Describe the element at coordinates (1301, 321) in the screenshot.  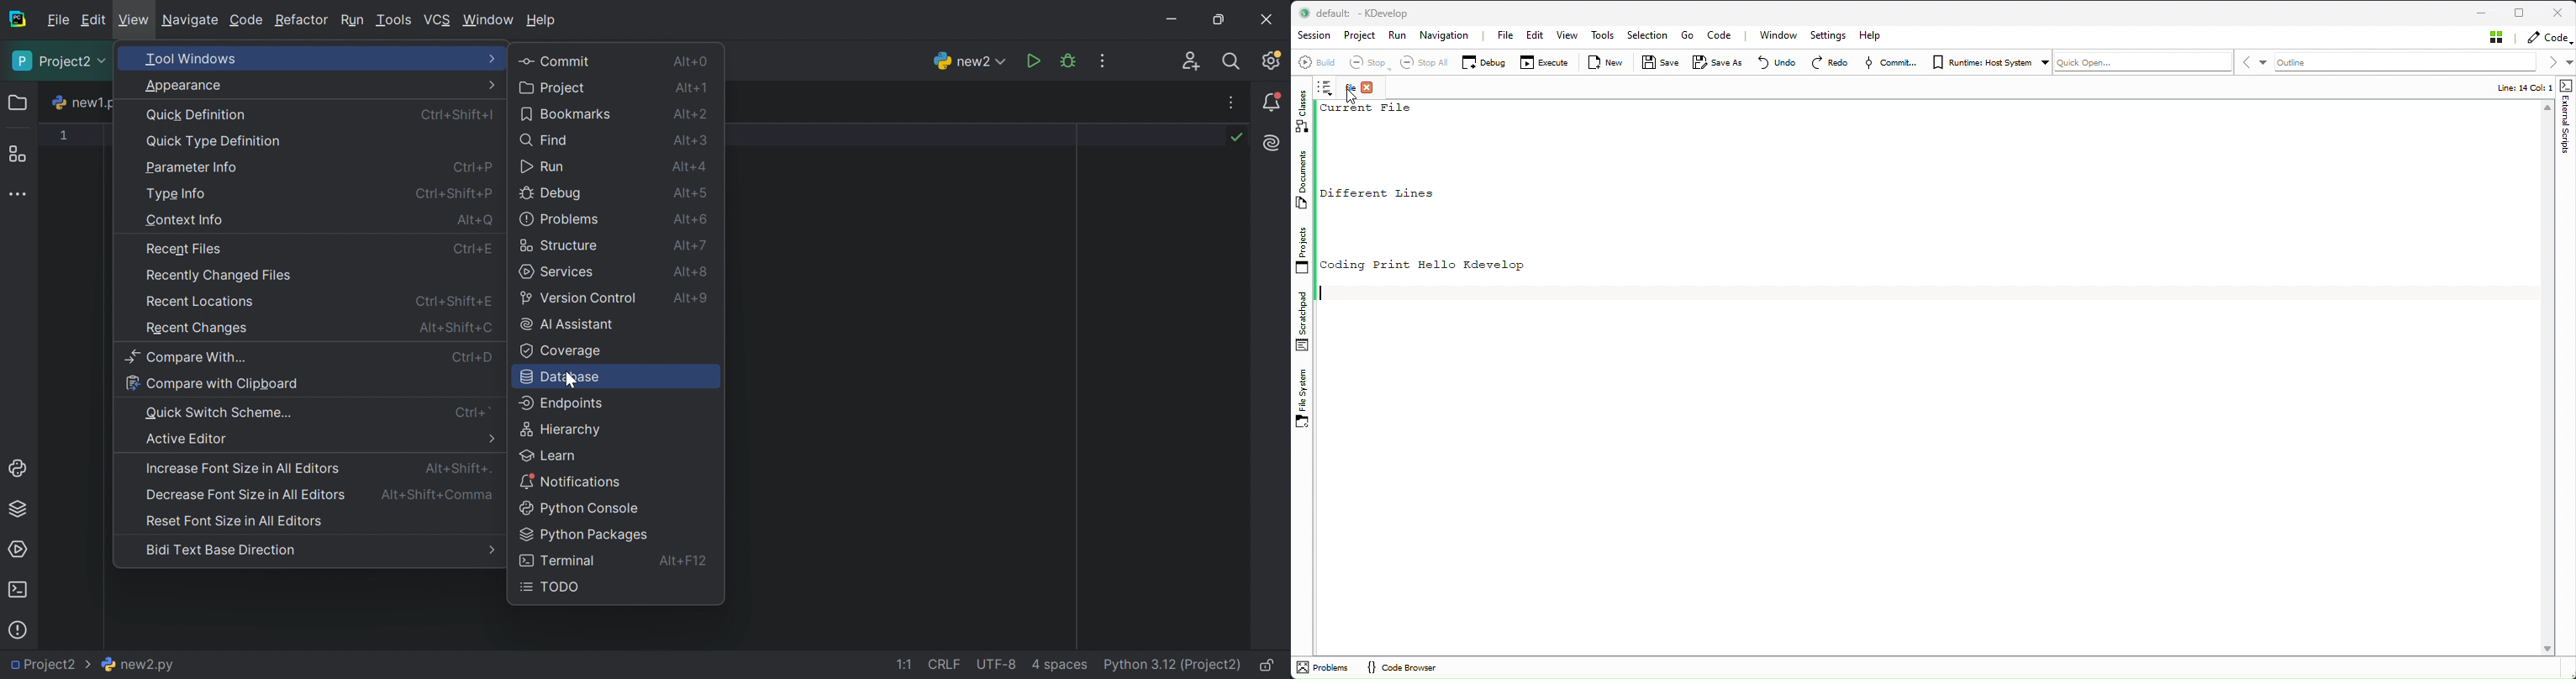
I see `stachpad` at that location.